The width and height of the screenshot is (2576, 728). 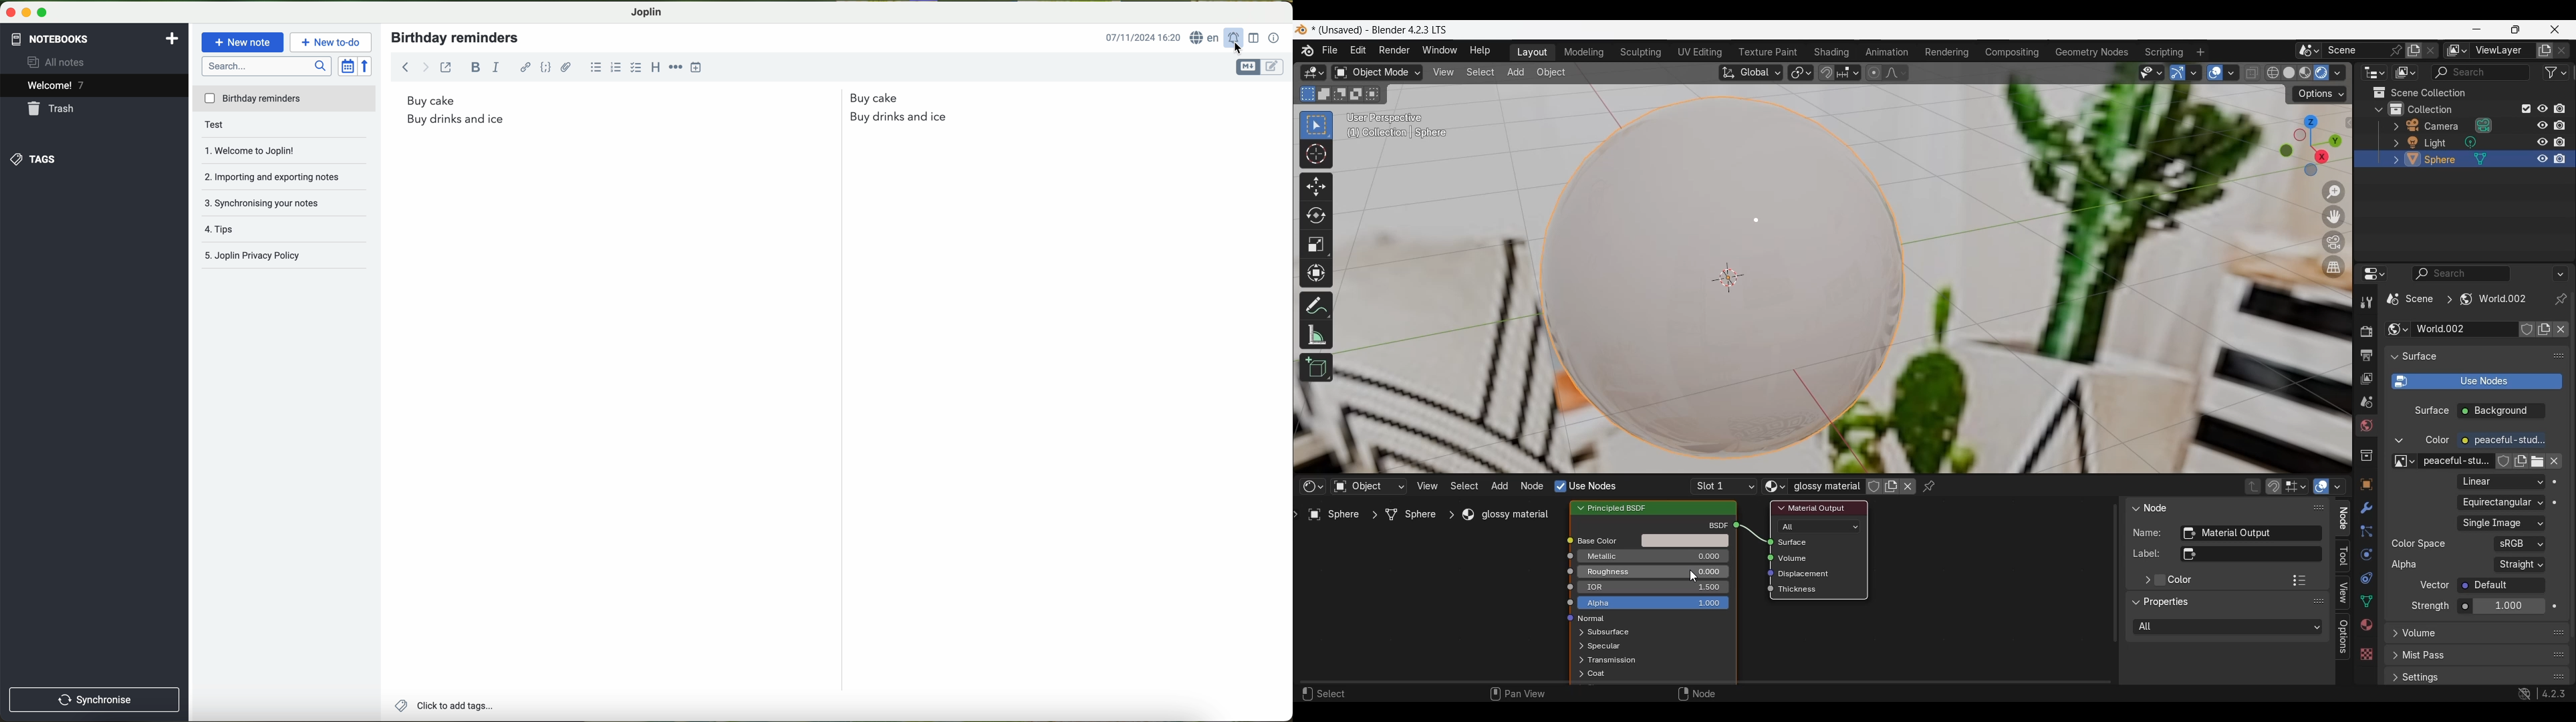 What do you see at coordinates (285, 100) in the screenshot?
I see `birthday reminders file` at bounding box center [285, 100].